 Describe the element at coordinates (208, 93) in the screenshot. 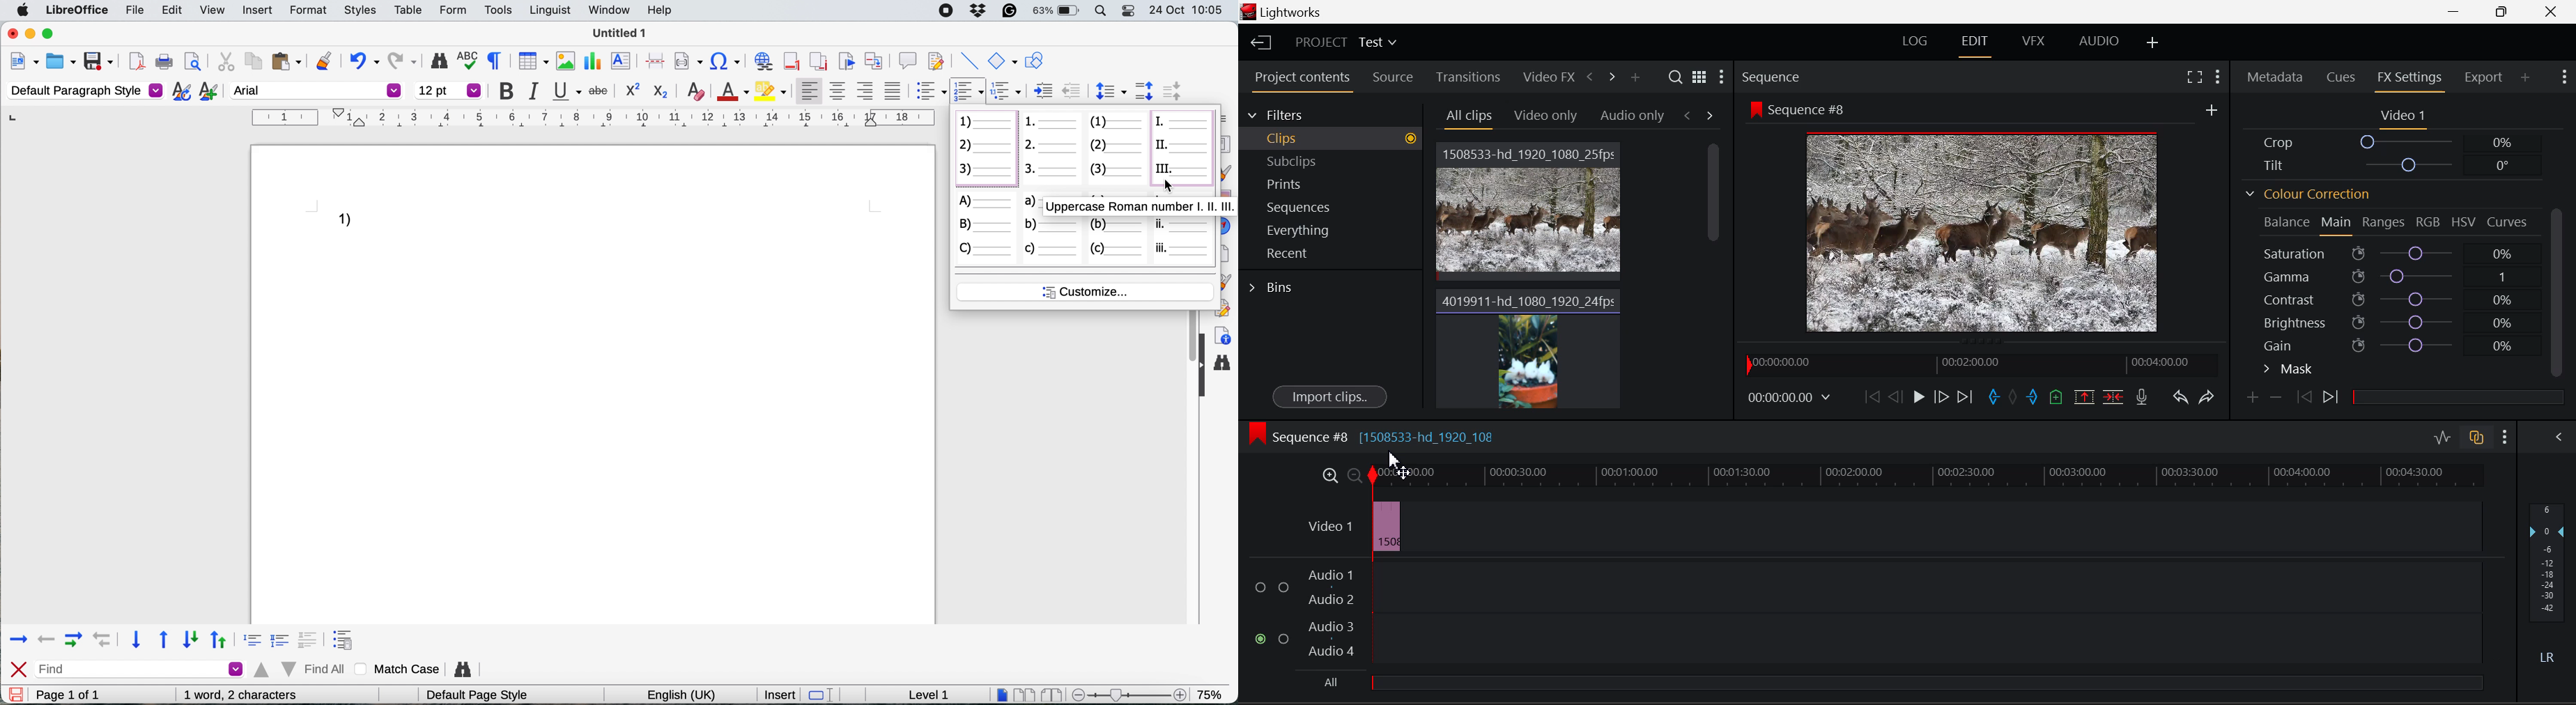

I see `add new style` at that location.